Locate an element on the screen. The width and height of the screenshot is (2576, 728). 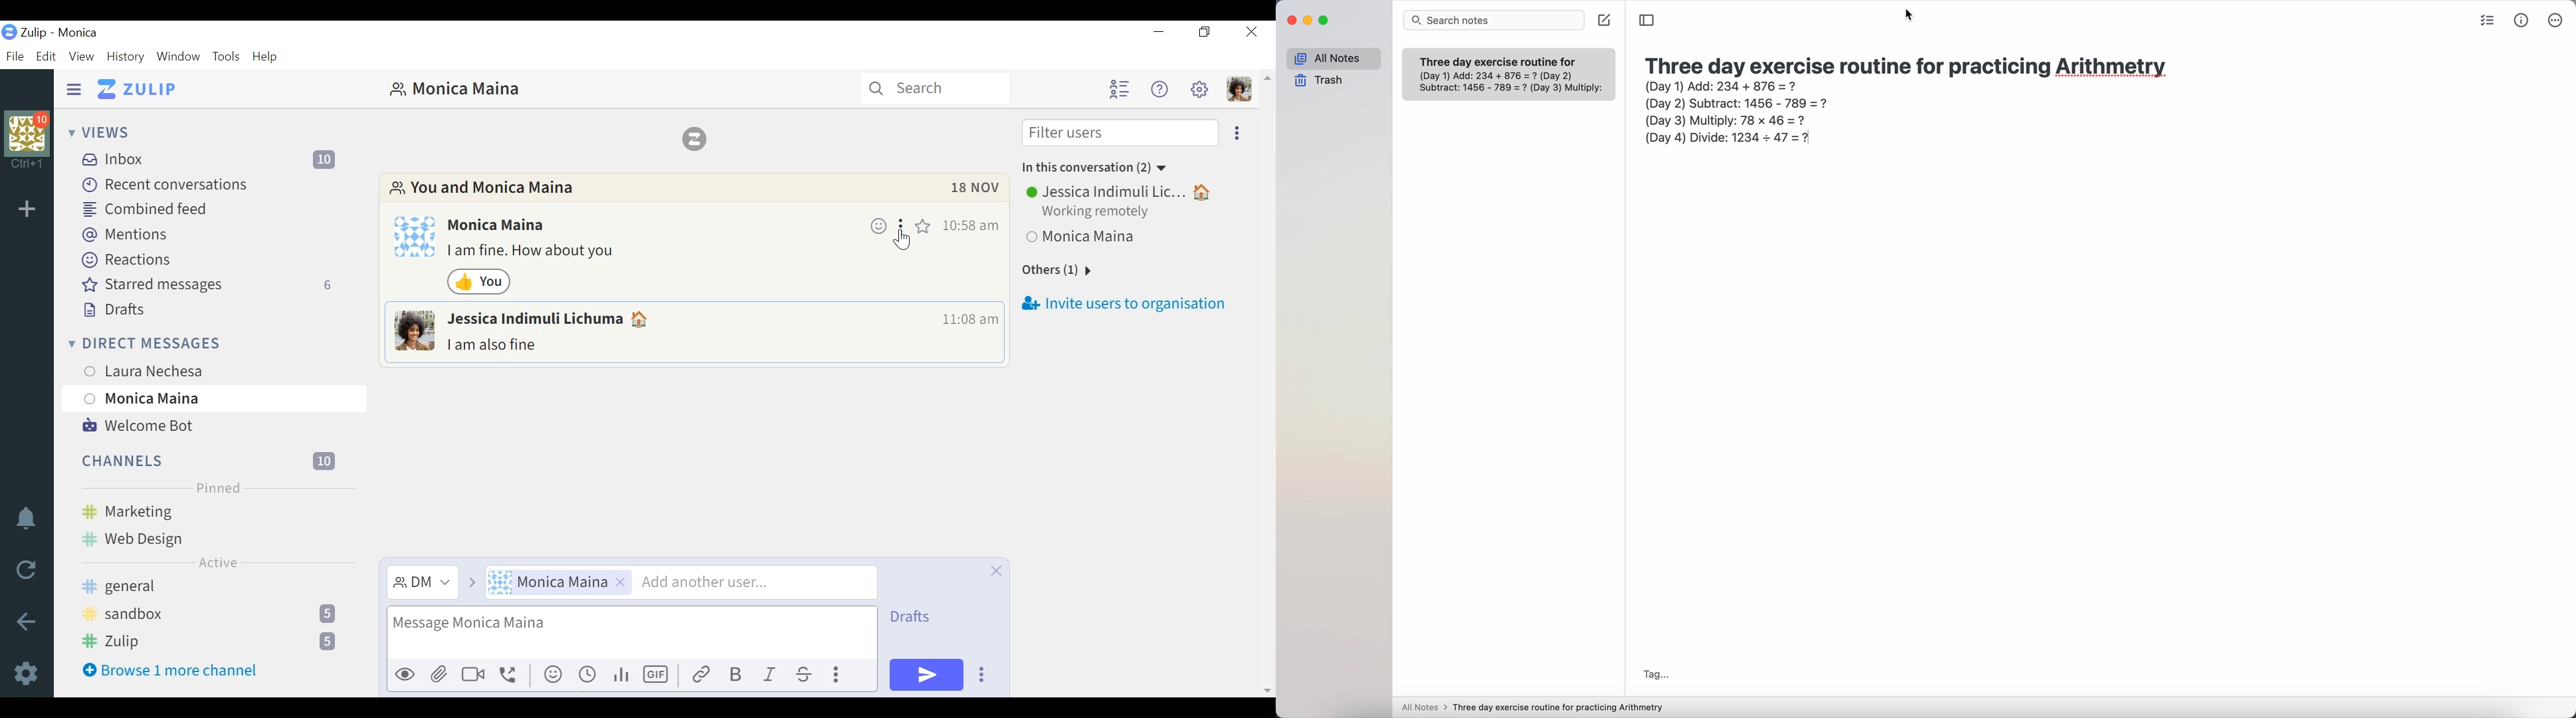
attach is located at coordinates (440, 675).